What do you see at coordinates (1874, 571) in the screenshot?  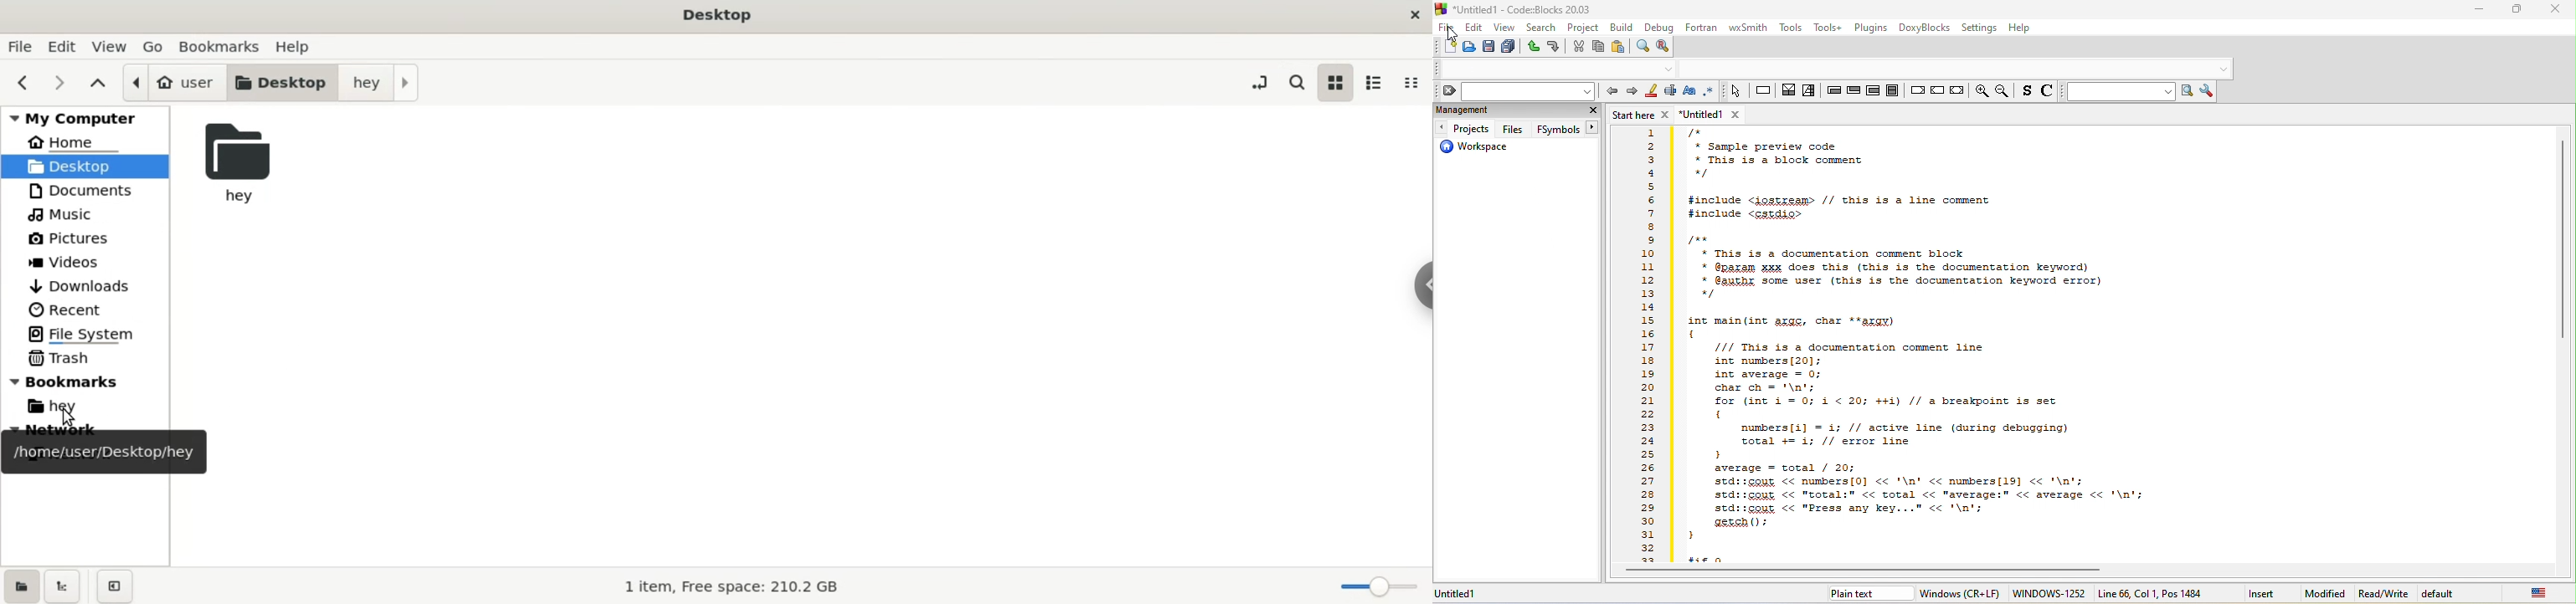 I see `horizontal scroll bar` at bounding box center [1874, 571].